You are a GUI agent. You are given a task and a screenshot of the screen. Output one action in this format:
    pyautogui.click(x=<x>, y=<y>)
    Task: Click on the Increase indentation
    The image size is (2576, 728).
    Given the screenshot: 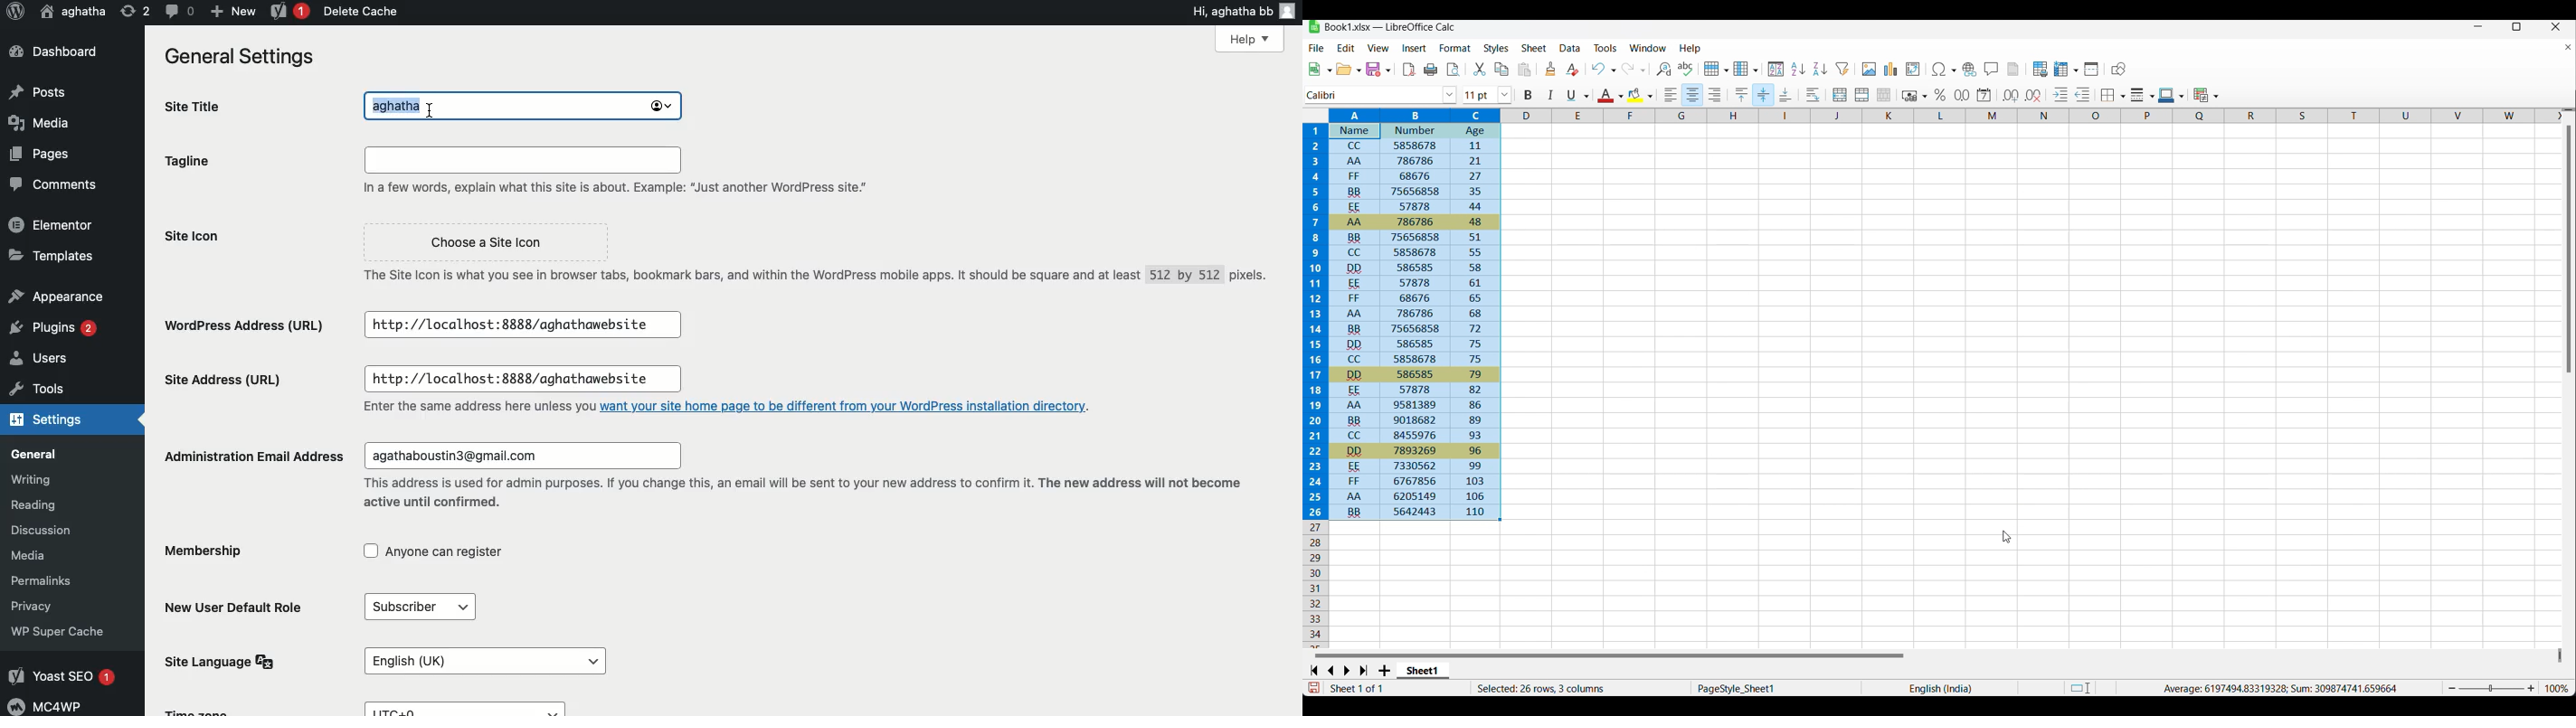 What is the action you would take?
    pyautogui.click(x=2061, y=94)
    